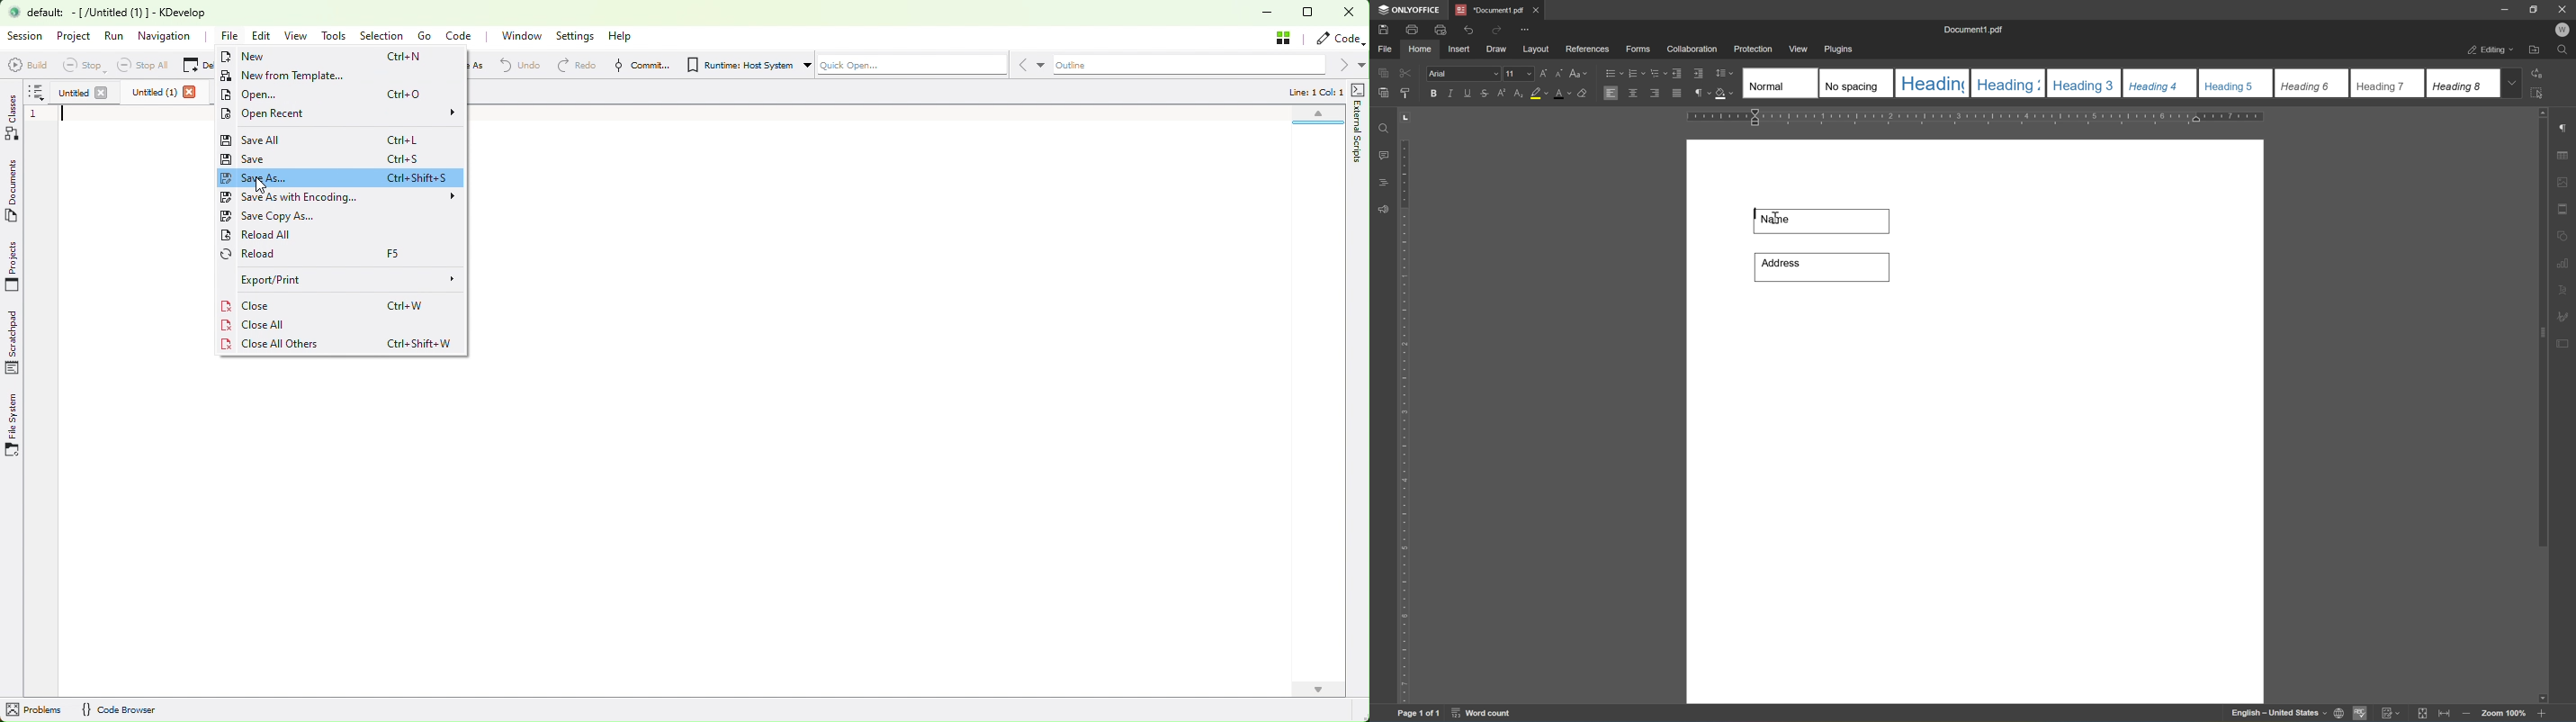 This screenshot has width=2576, height=728. I want to click on insert, so click(1464, 50).